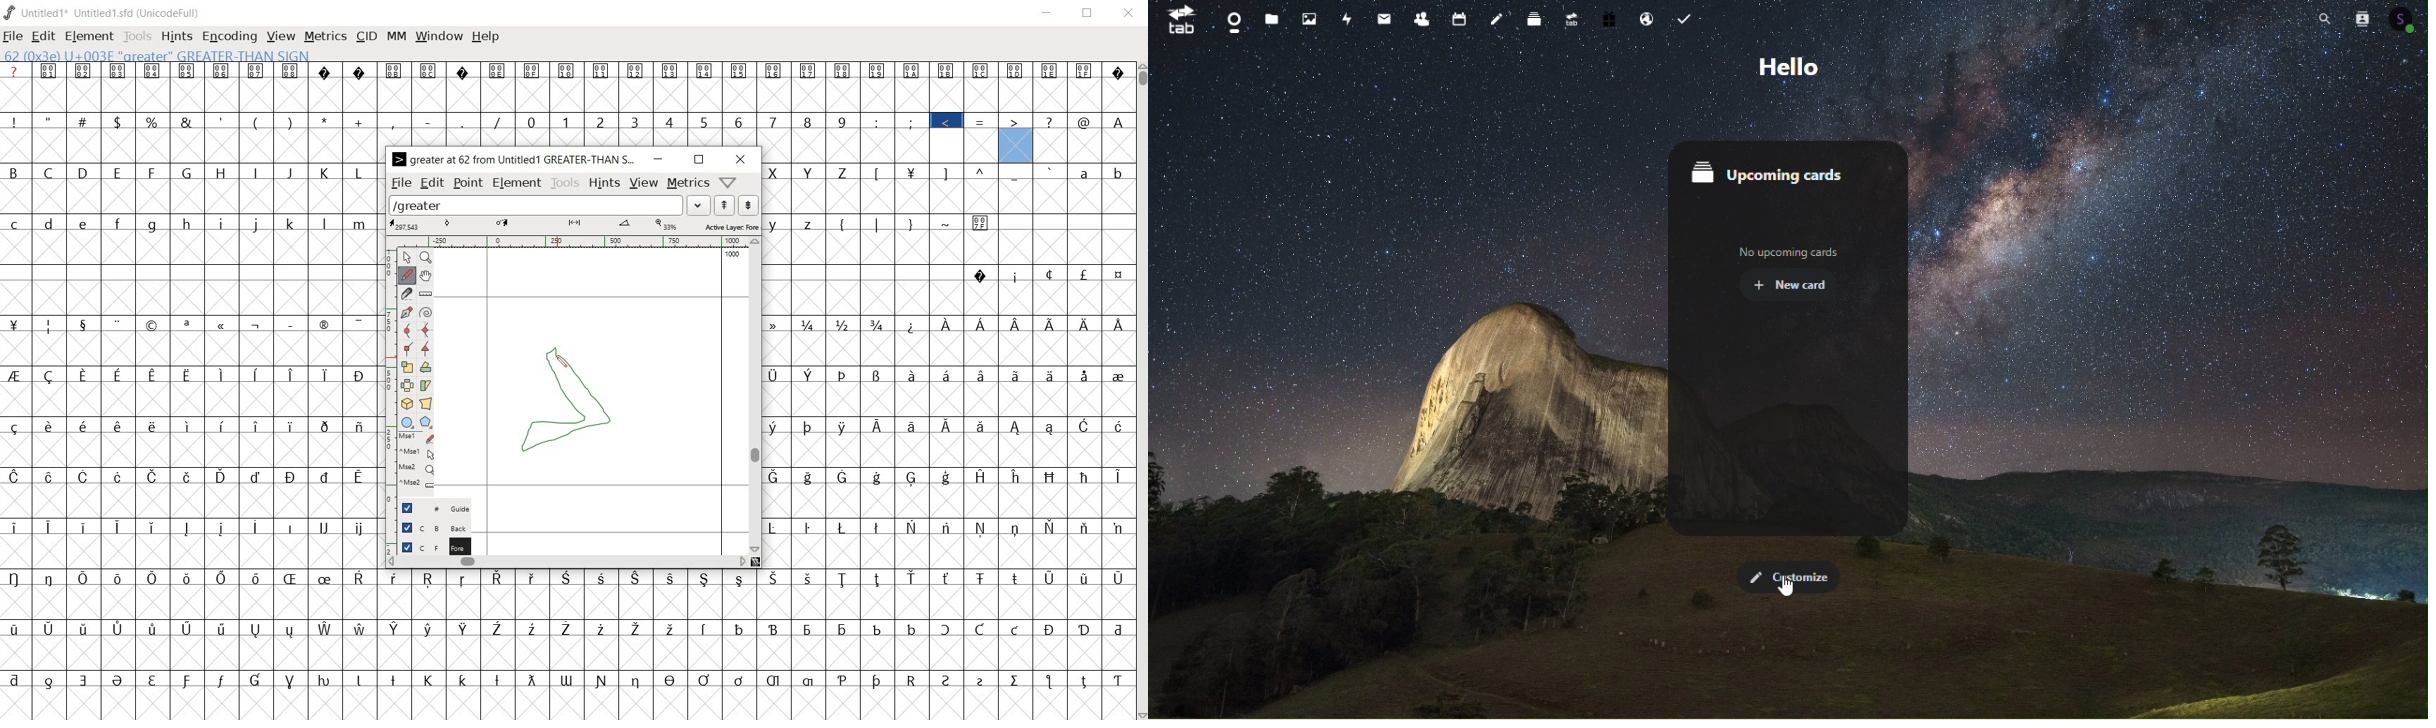 This screenshot has width=2436, height=728. What do you see at coordinates (430, 184) in the screenshot?
I see `edit` at bounding box center [430, 184].